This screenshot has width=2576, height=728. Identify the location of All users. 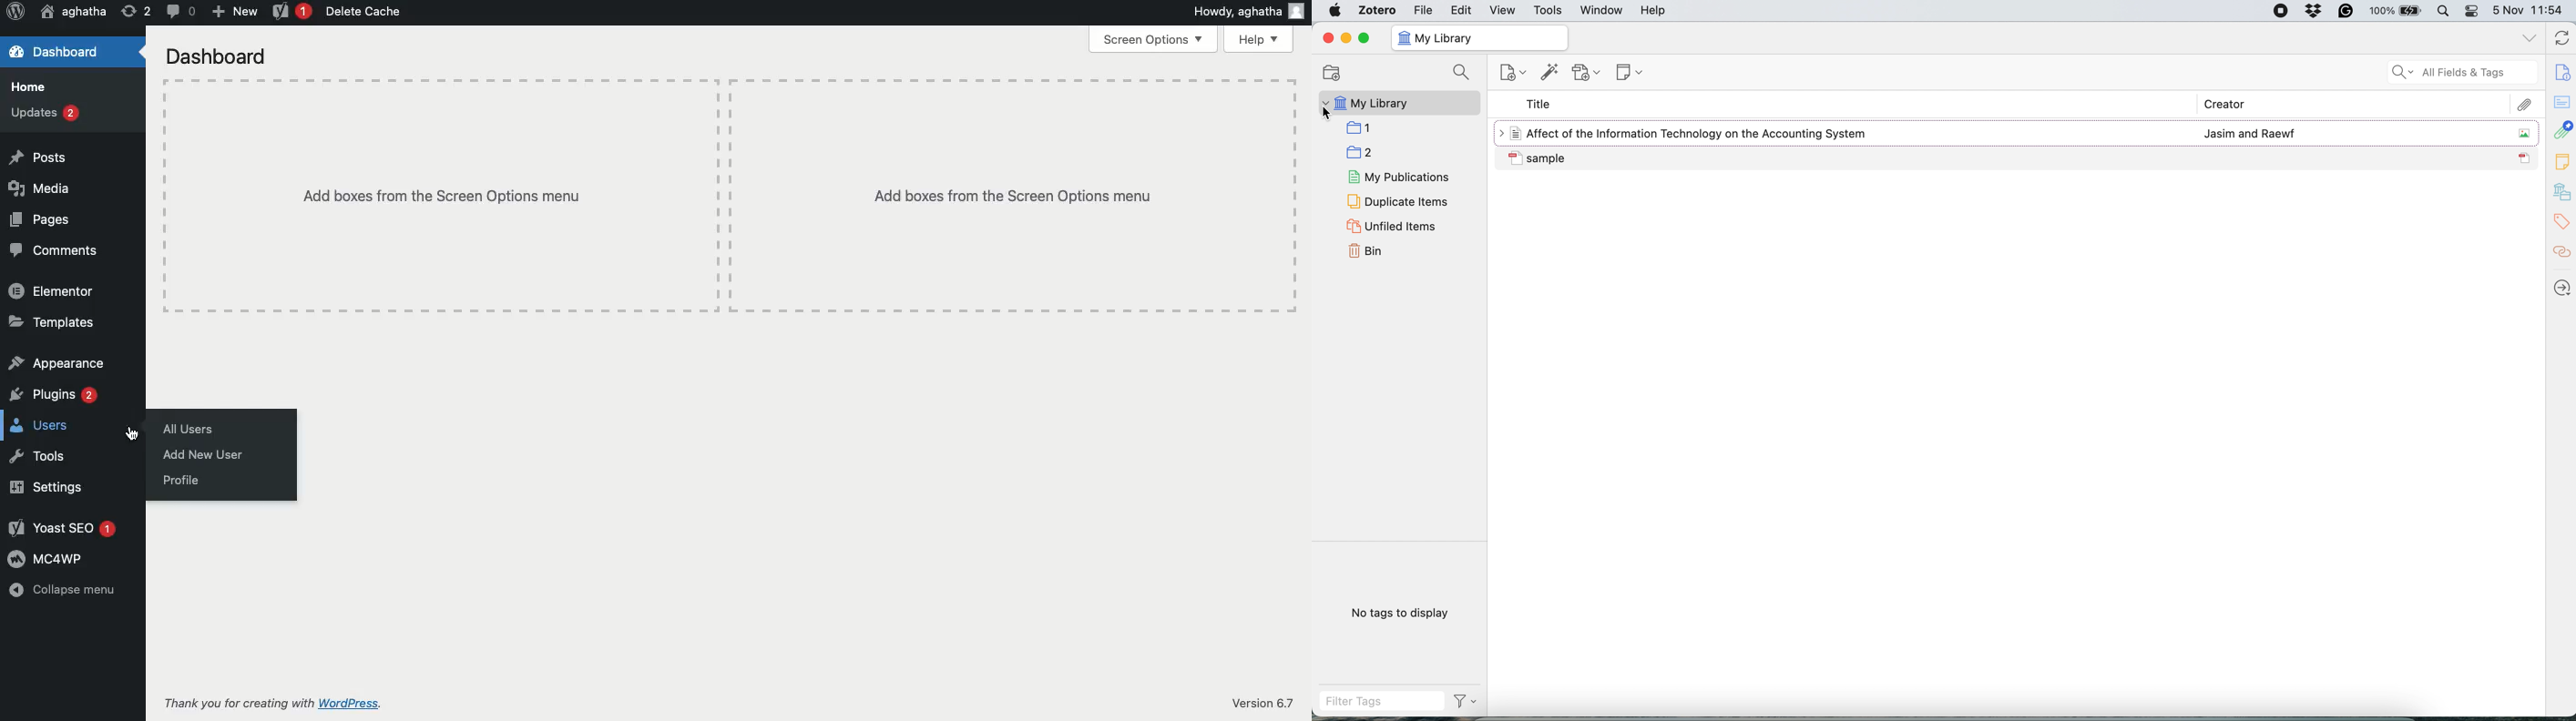
(188, 429).